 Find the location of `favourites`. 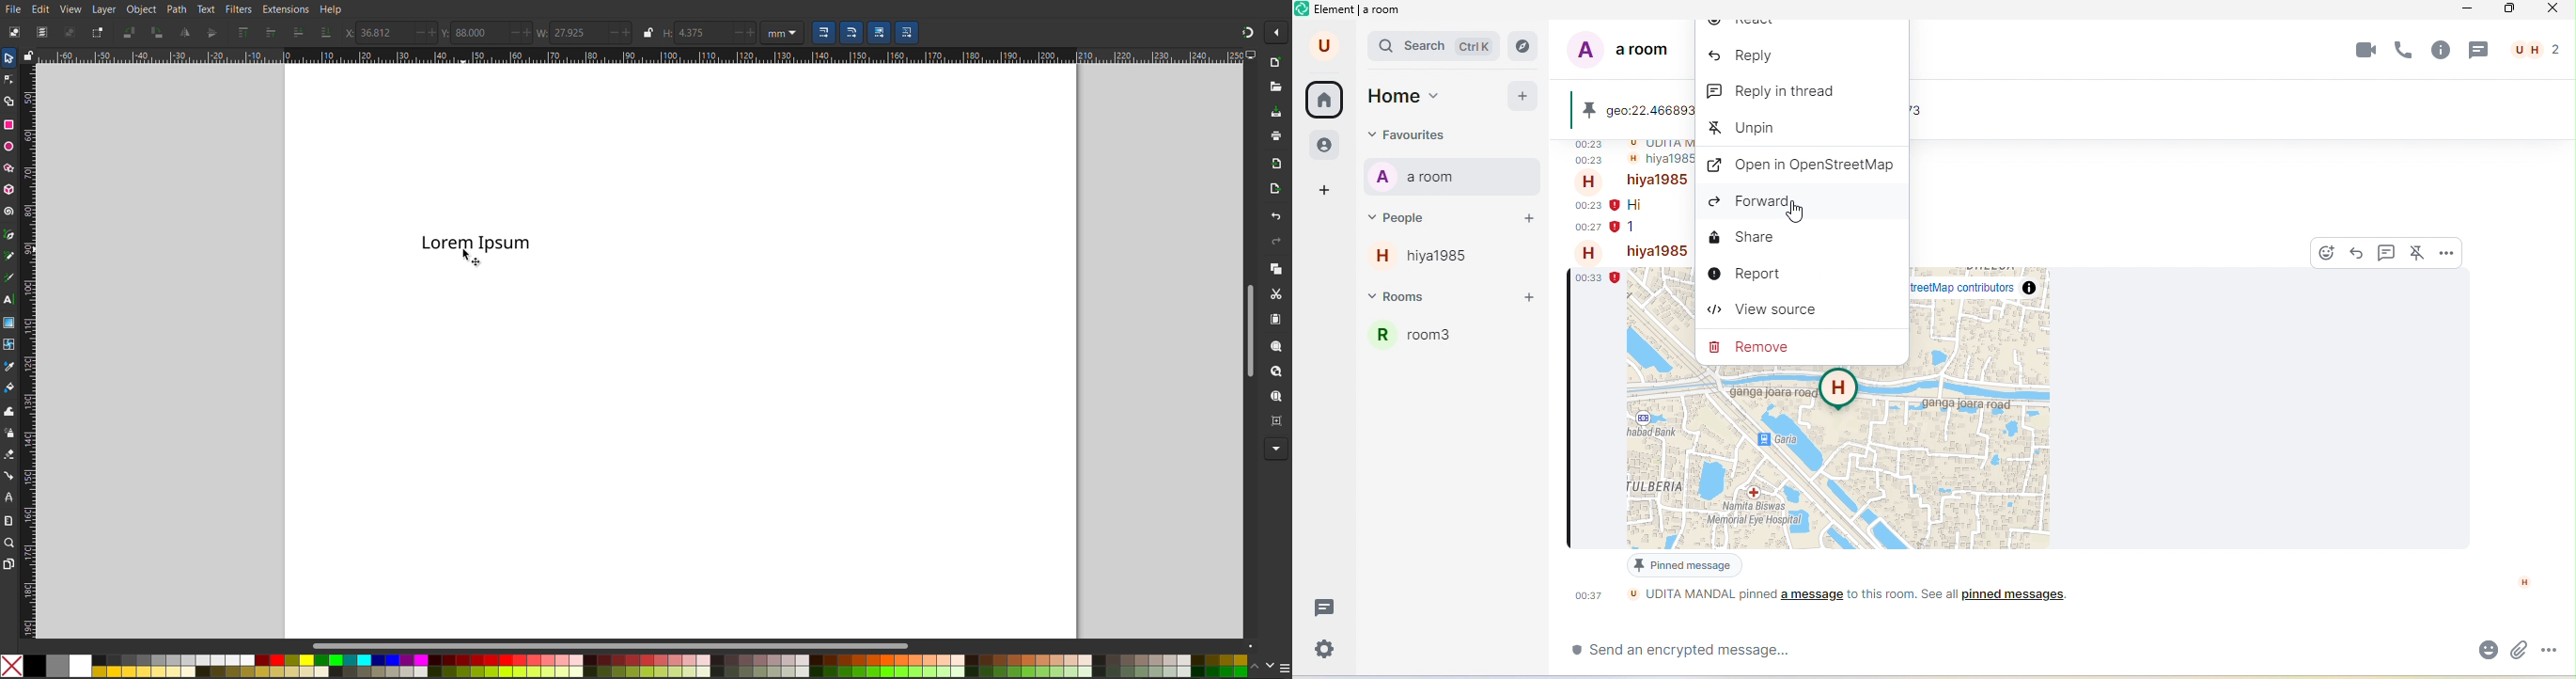

favourites is located at coordinates (1438, 134).